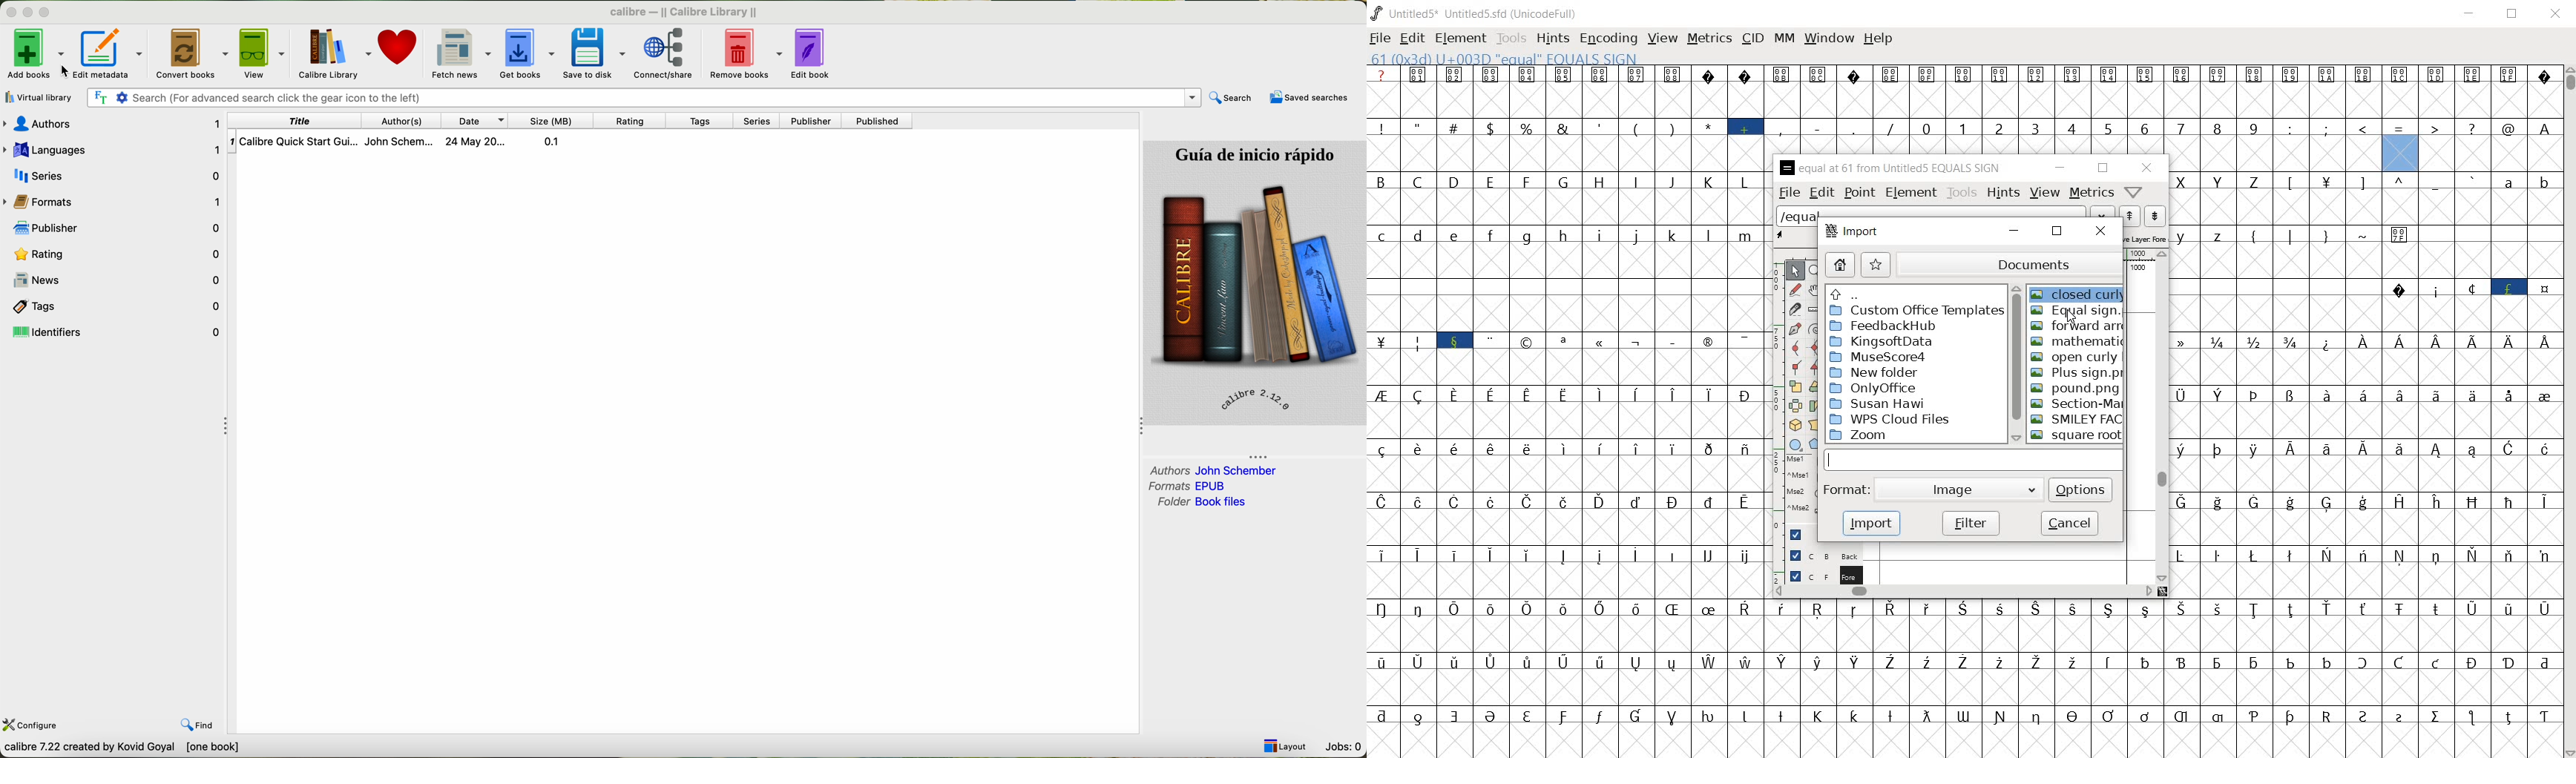 This screenshot has height=784, width=2576. I want to click on help, so click(1878, 42).